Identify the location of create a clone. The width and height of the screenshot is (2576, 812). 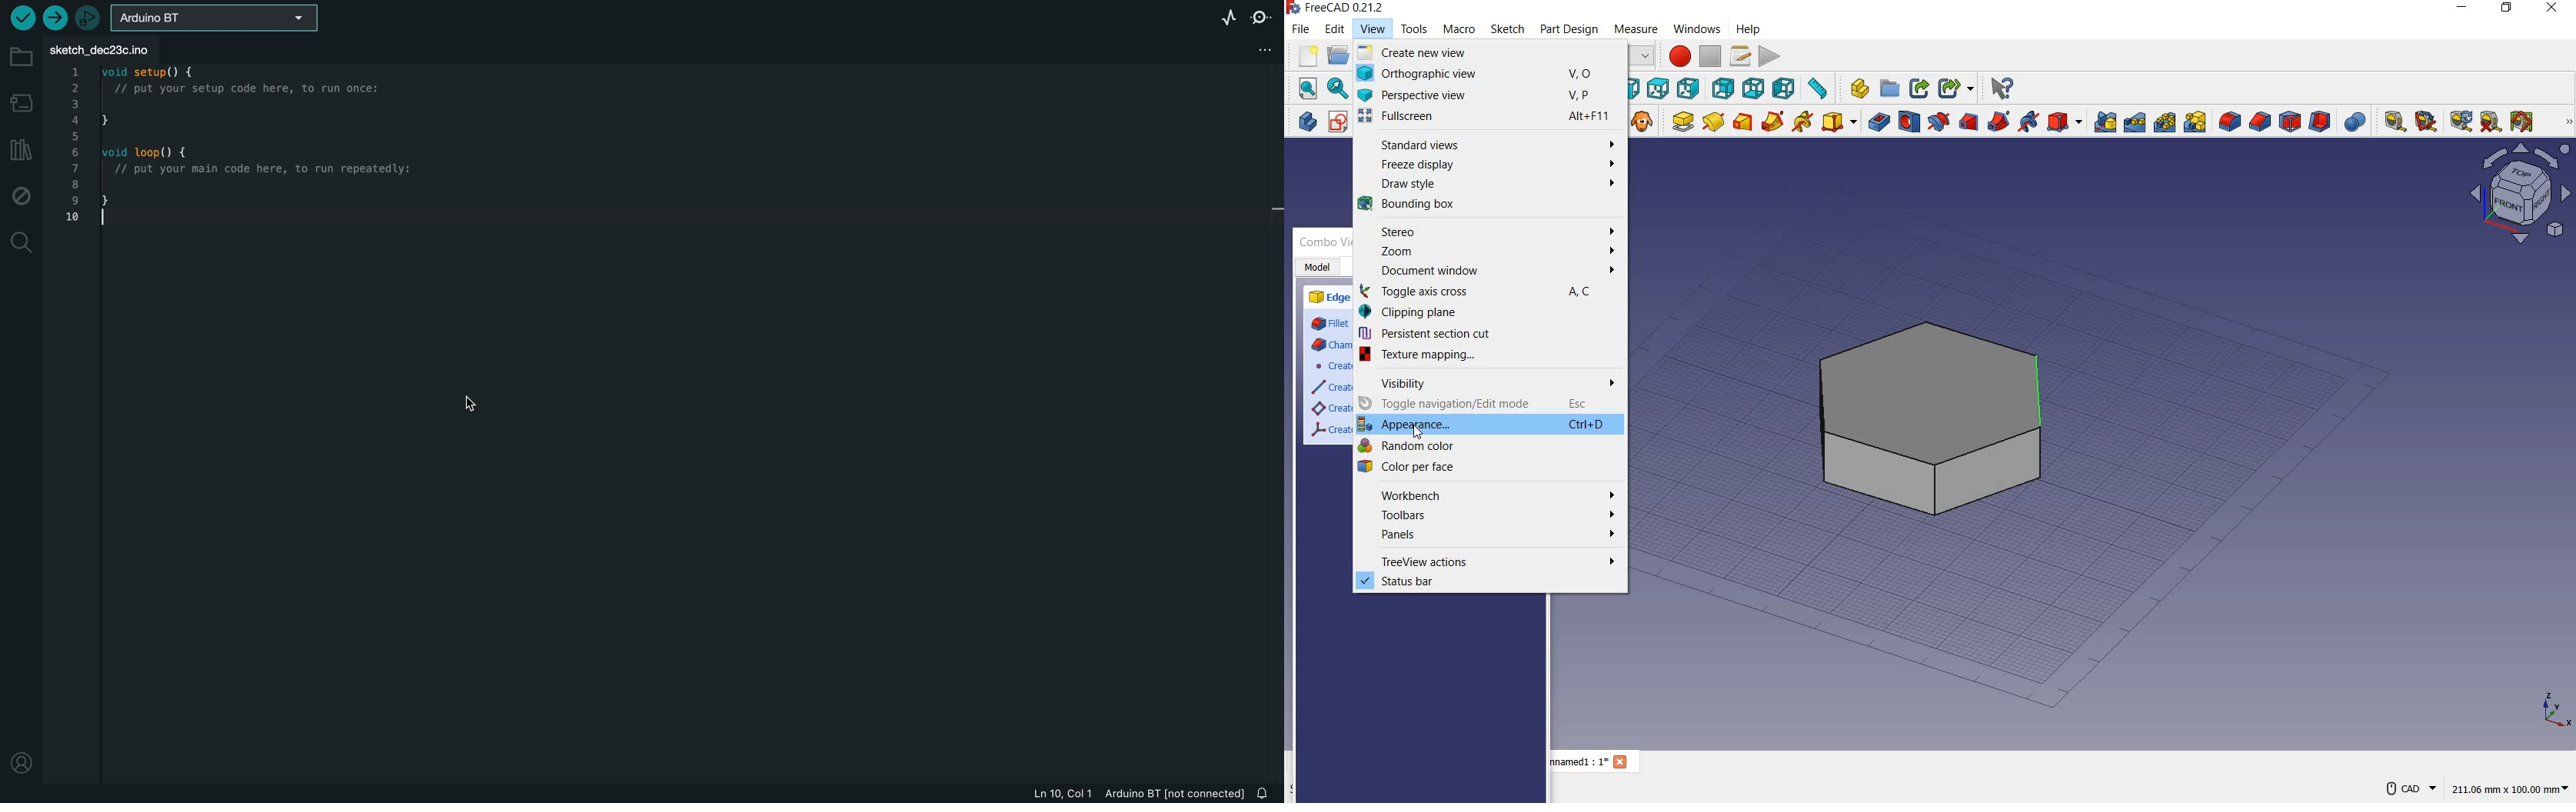
(1642, 122).